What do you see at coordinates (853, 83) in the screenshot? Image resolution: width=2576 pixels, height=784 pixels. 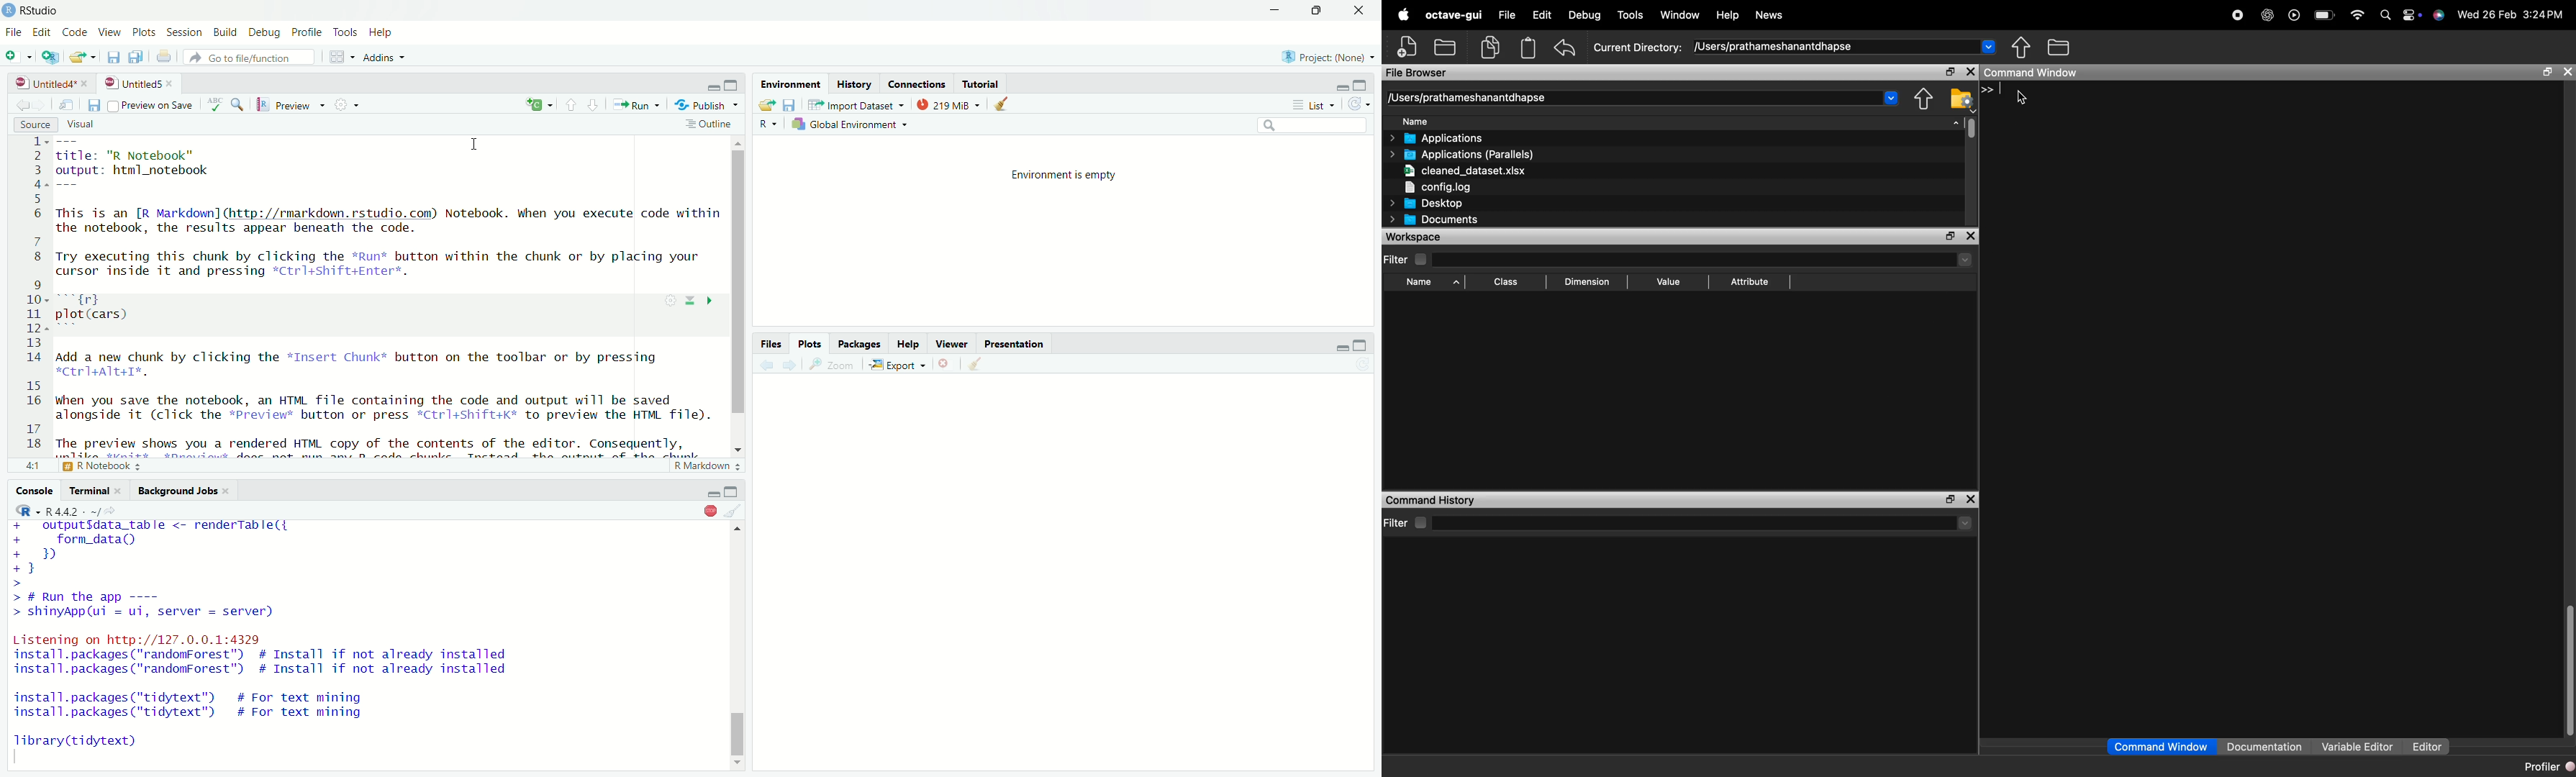 I see `History` at bounding box center [853, 83].